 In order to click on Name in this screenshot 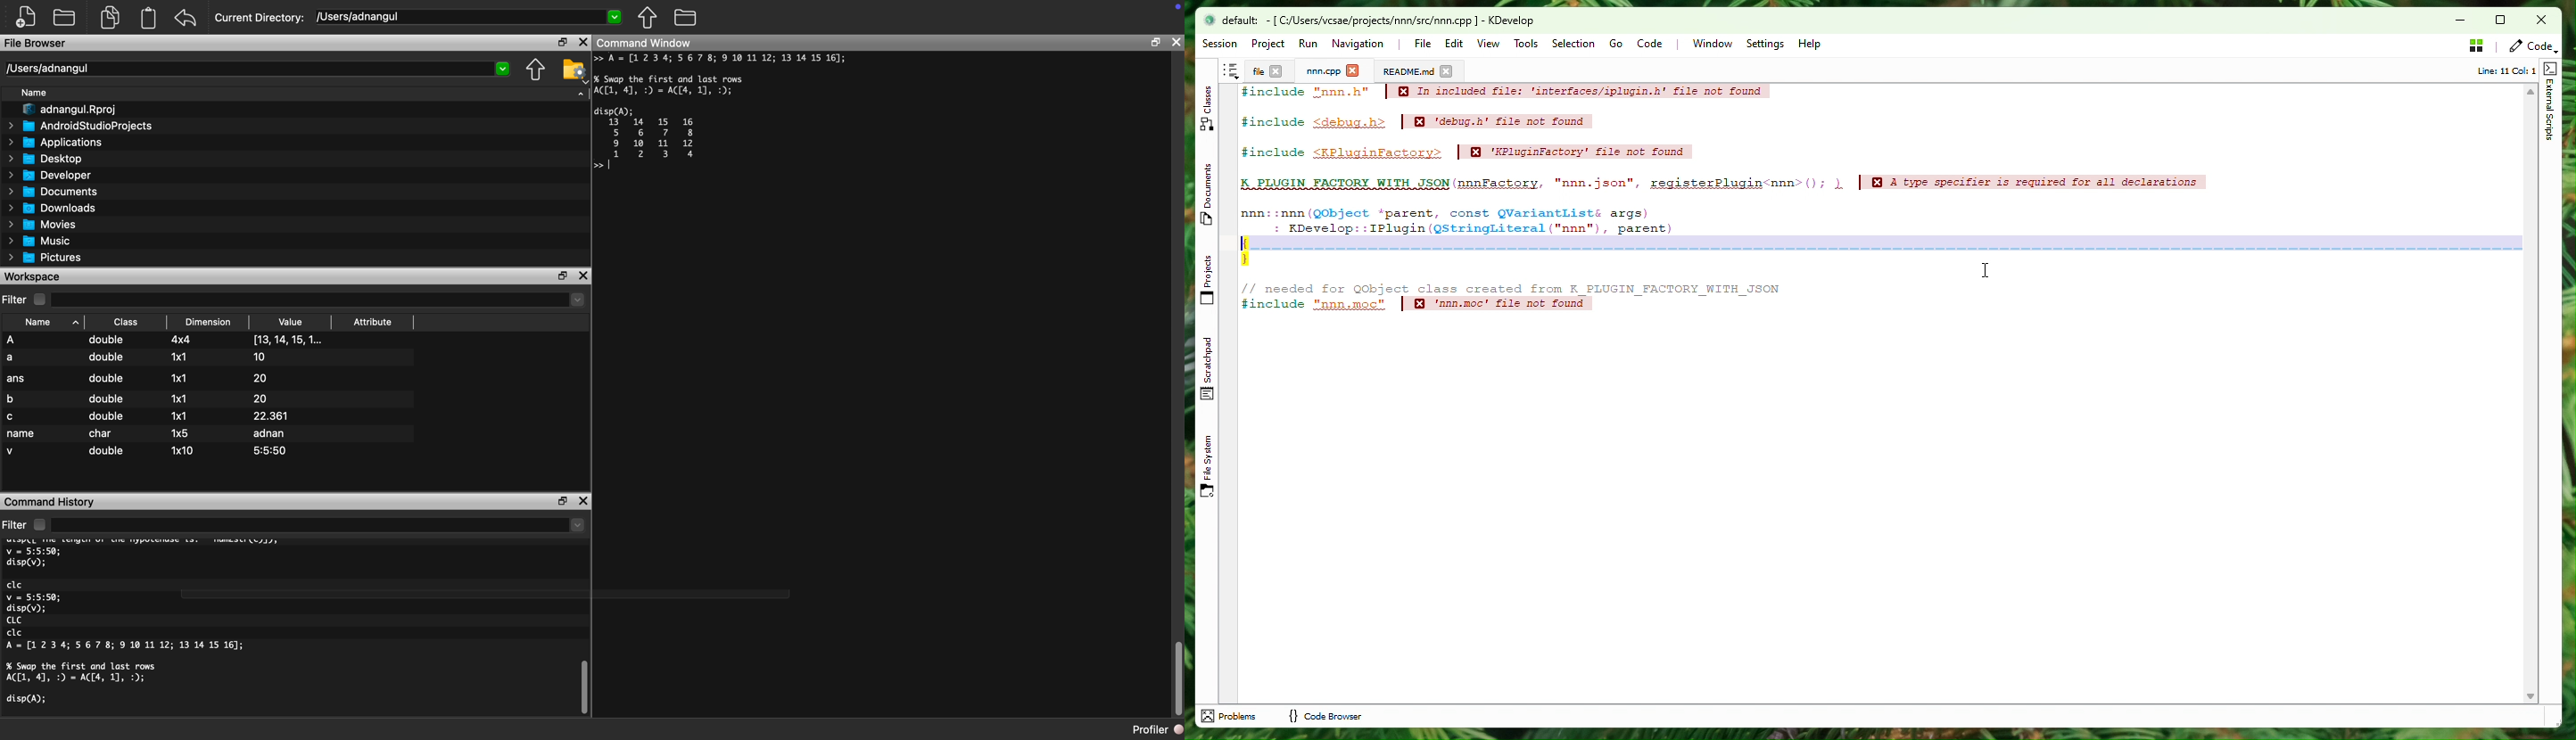, I will do `click(45, 320)`.